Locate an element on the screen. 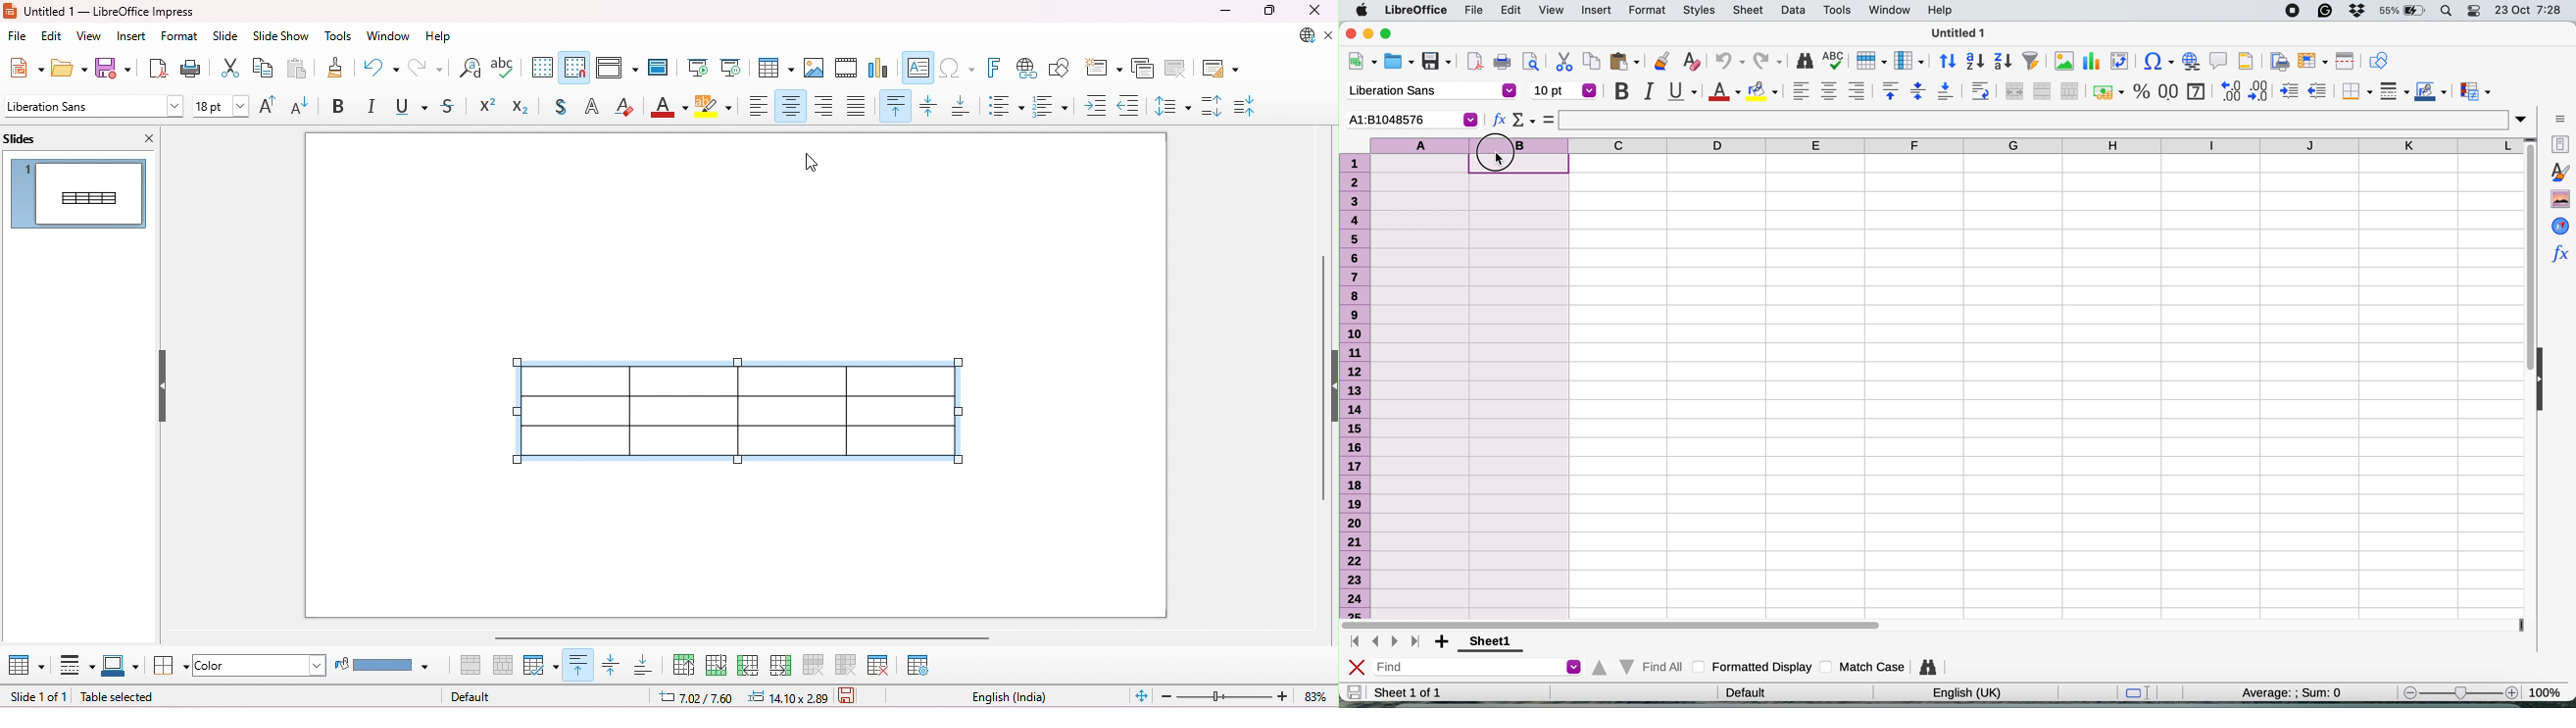  find and replace is located at coordinates (1926, 668).